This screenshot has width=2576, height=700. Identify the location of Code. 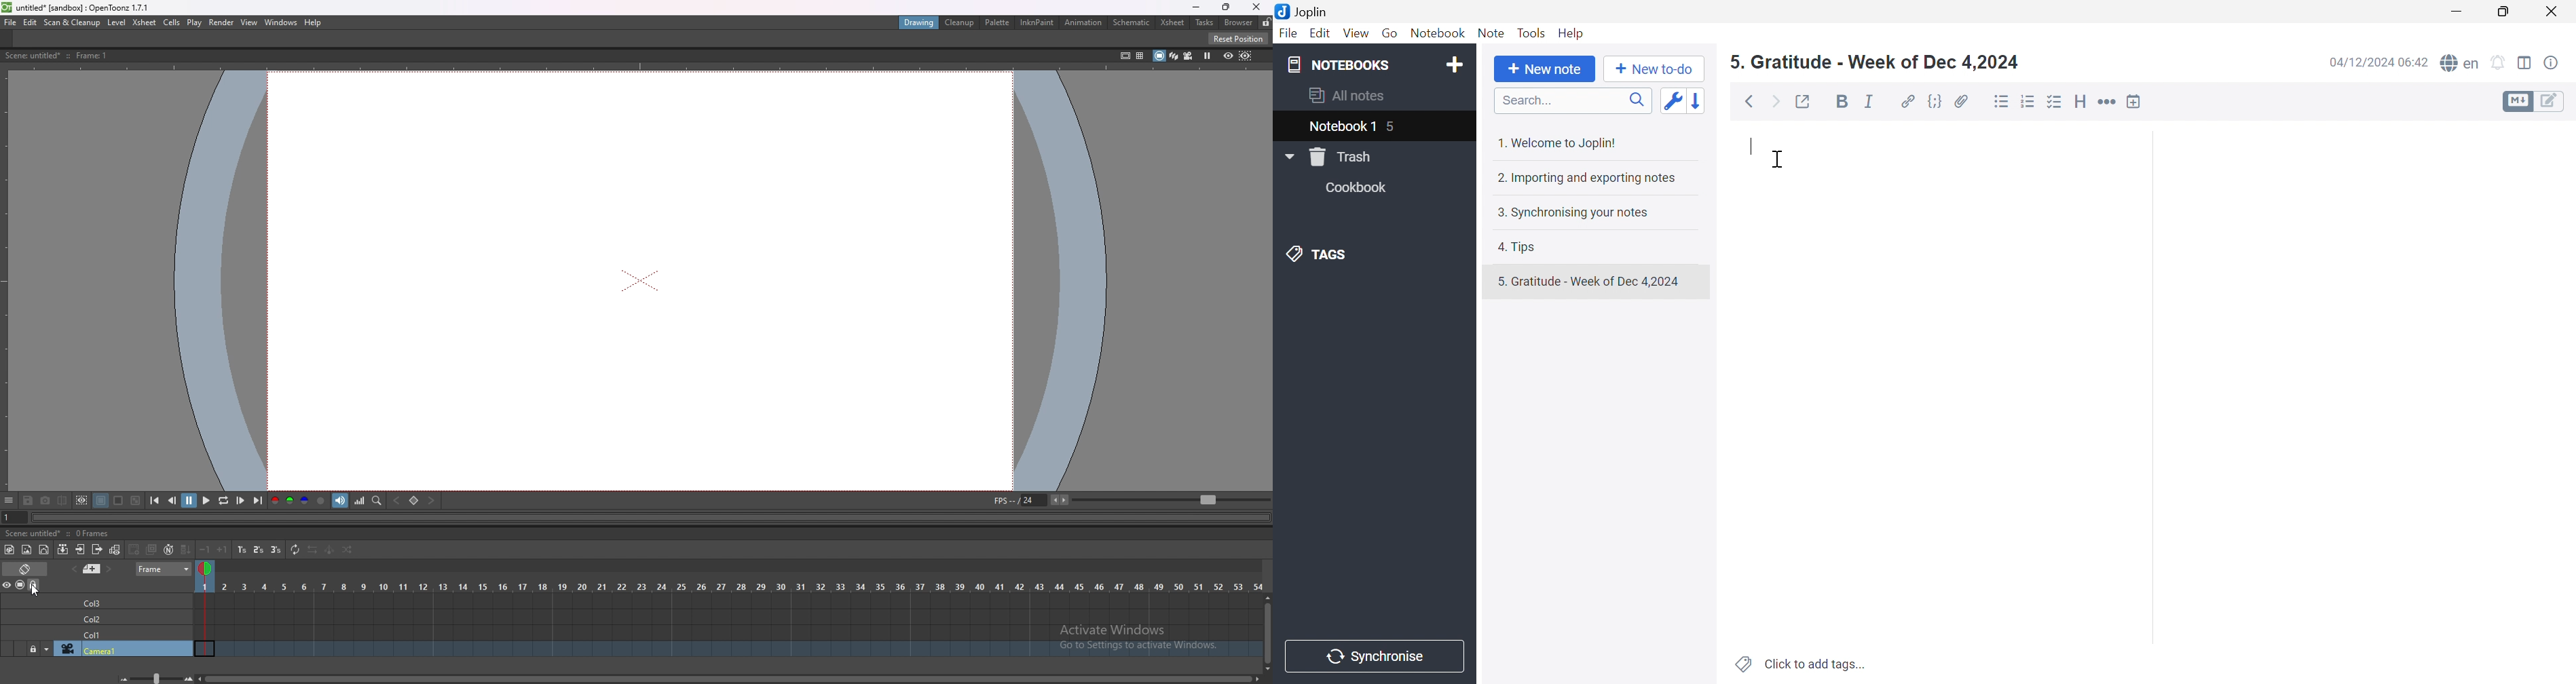
(1935, 100).